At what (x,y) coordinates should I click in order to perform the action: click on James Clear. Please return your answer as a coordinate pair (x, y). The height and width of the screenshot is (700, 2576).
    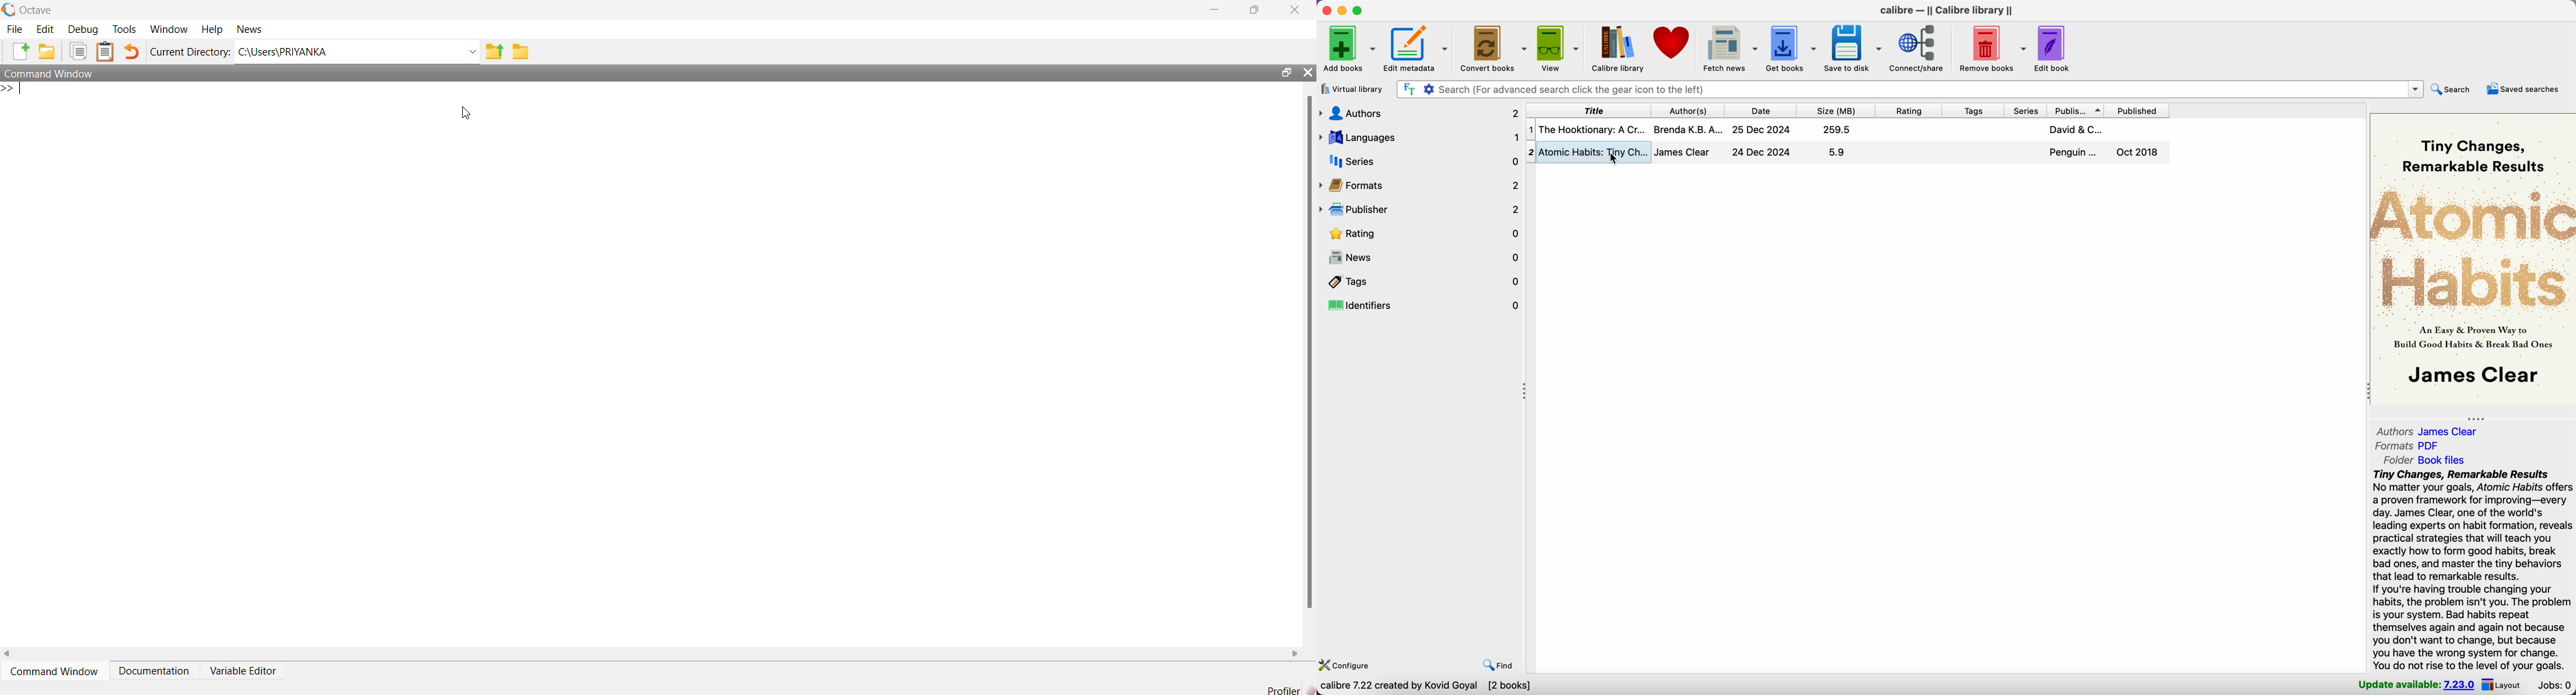
    Looking at the image, I should click on (1683, 152).